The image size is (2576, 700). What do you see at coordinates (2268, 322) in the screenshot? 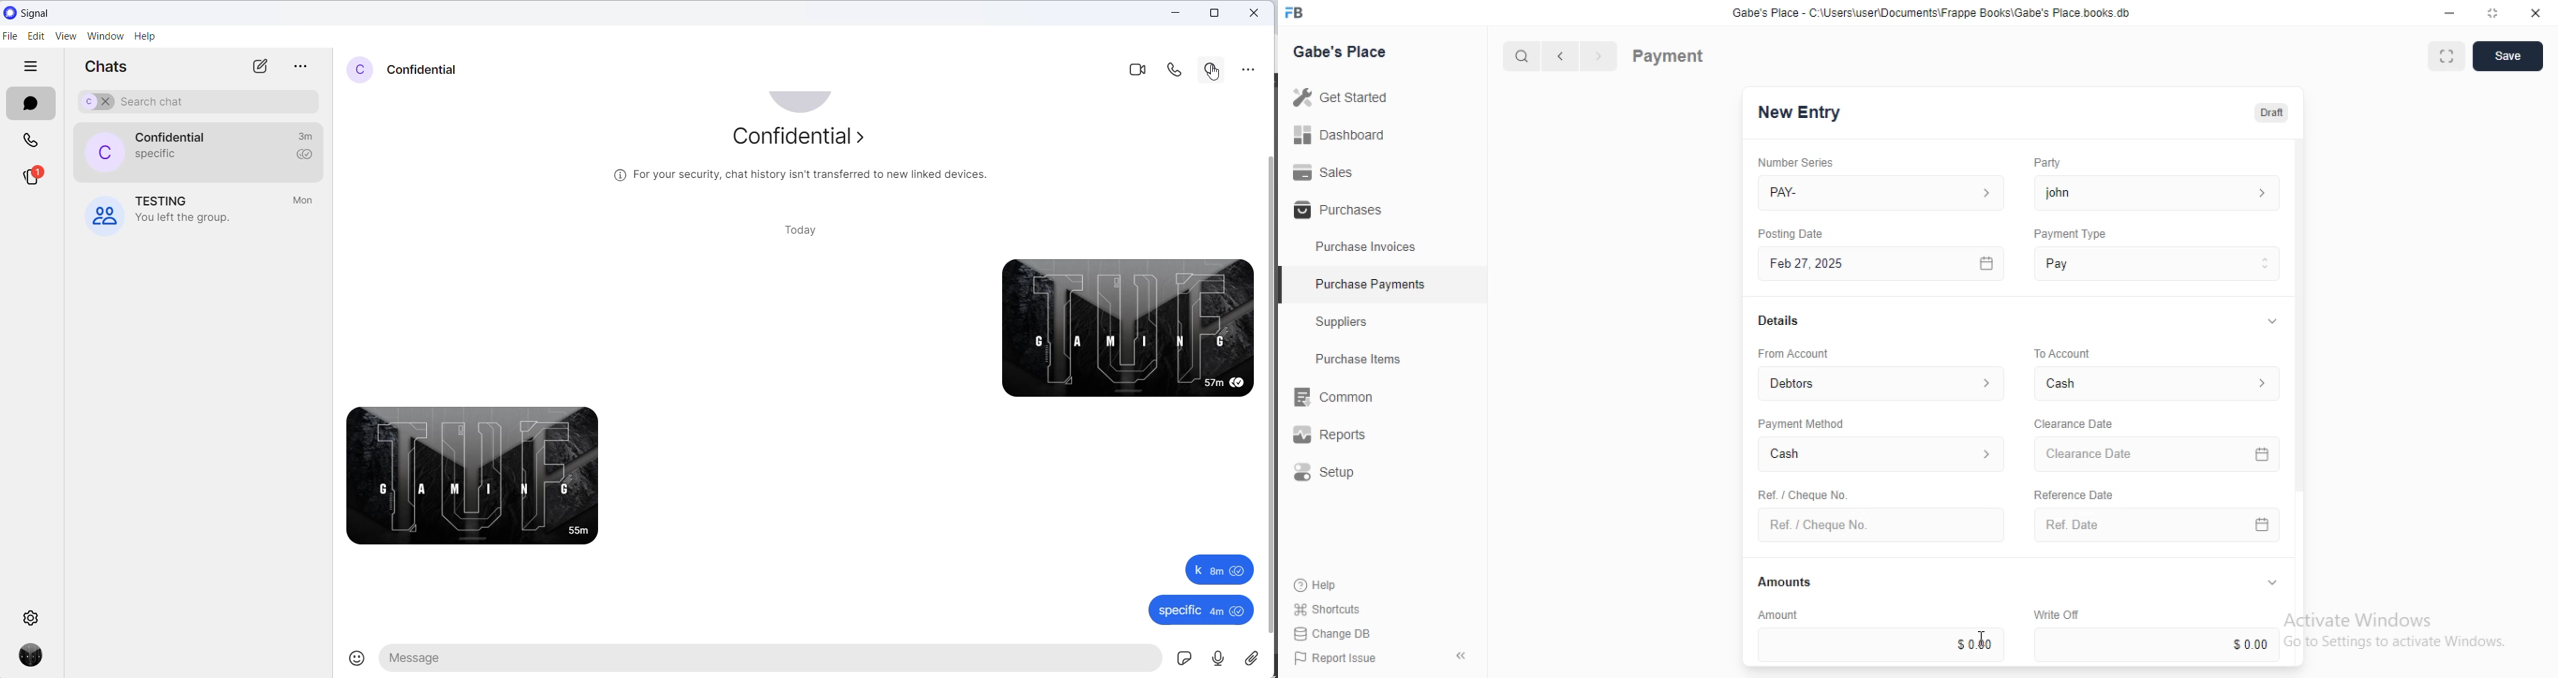
I see `expand/collapse` at bounding box center [2268, 322].